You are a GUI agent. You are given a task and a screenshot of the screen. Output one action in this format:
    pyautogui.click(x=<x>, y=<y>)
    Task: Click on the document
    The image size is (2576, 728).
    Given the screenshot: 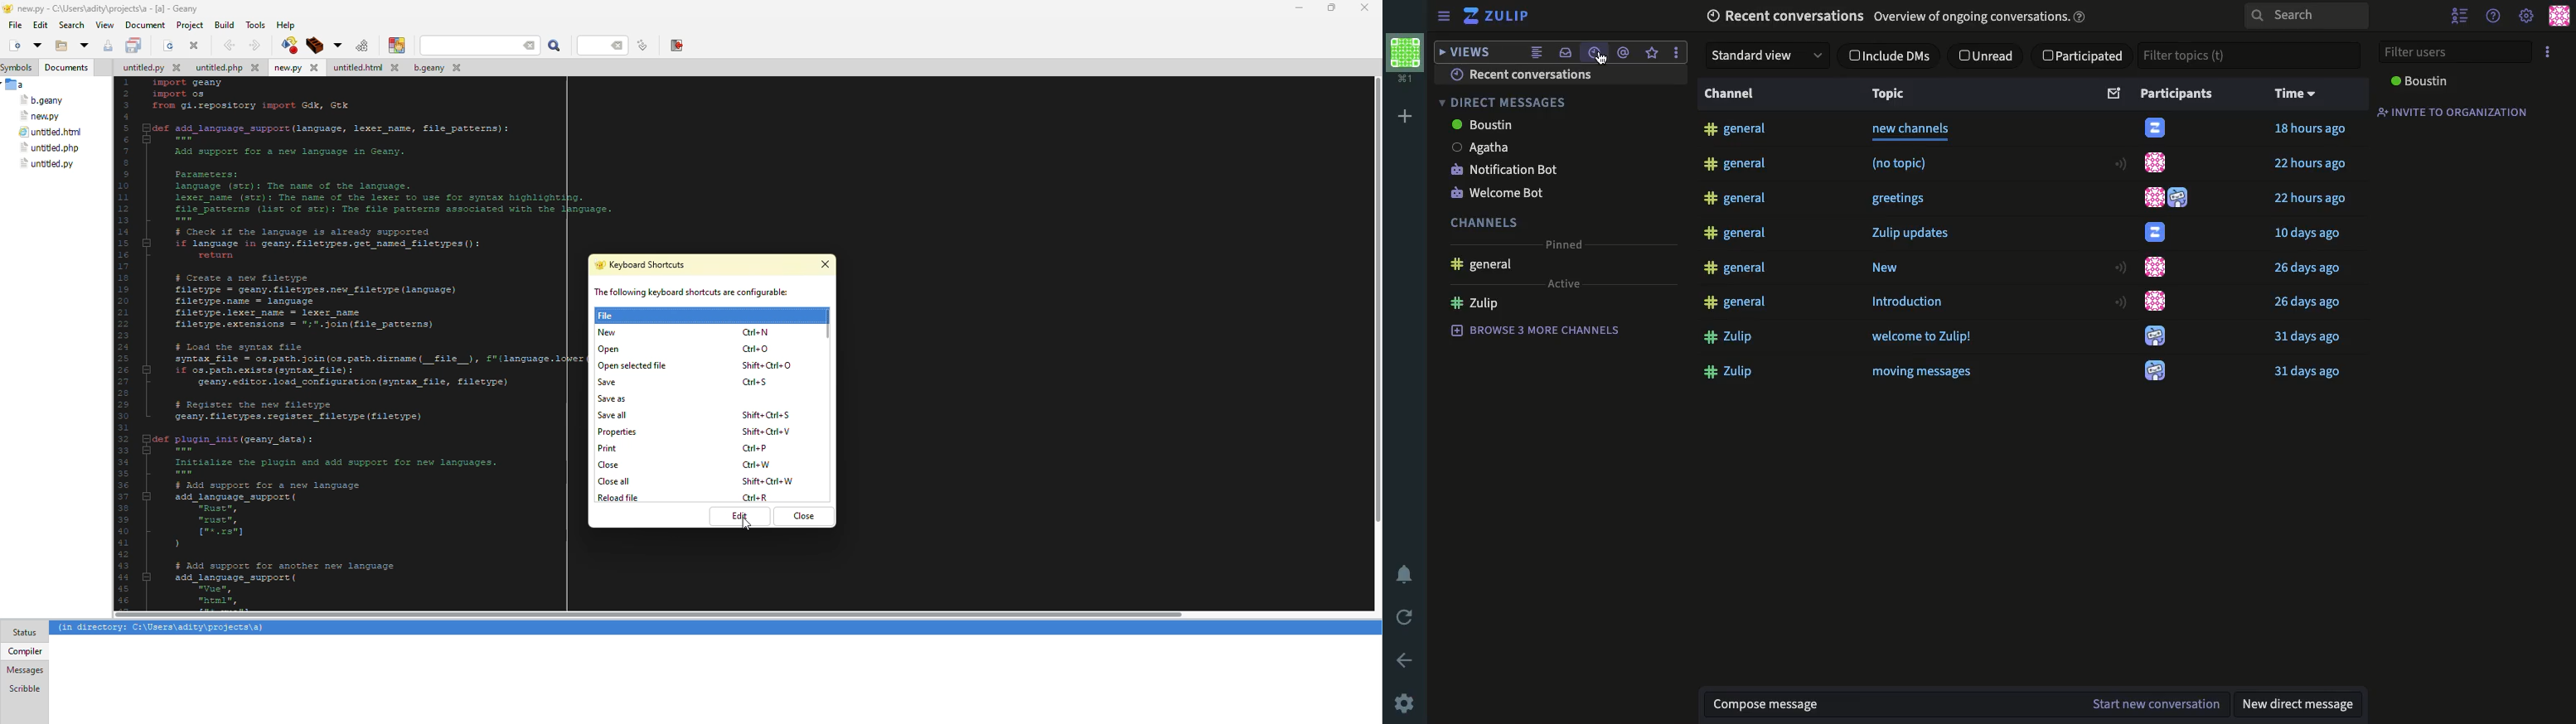 What is the action you would take?
    pyautogui.click(x=145, y=25)
    